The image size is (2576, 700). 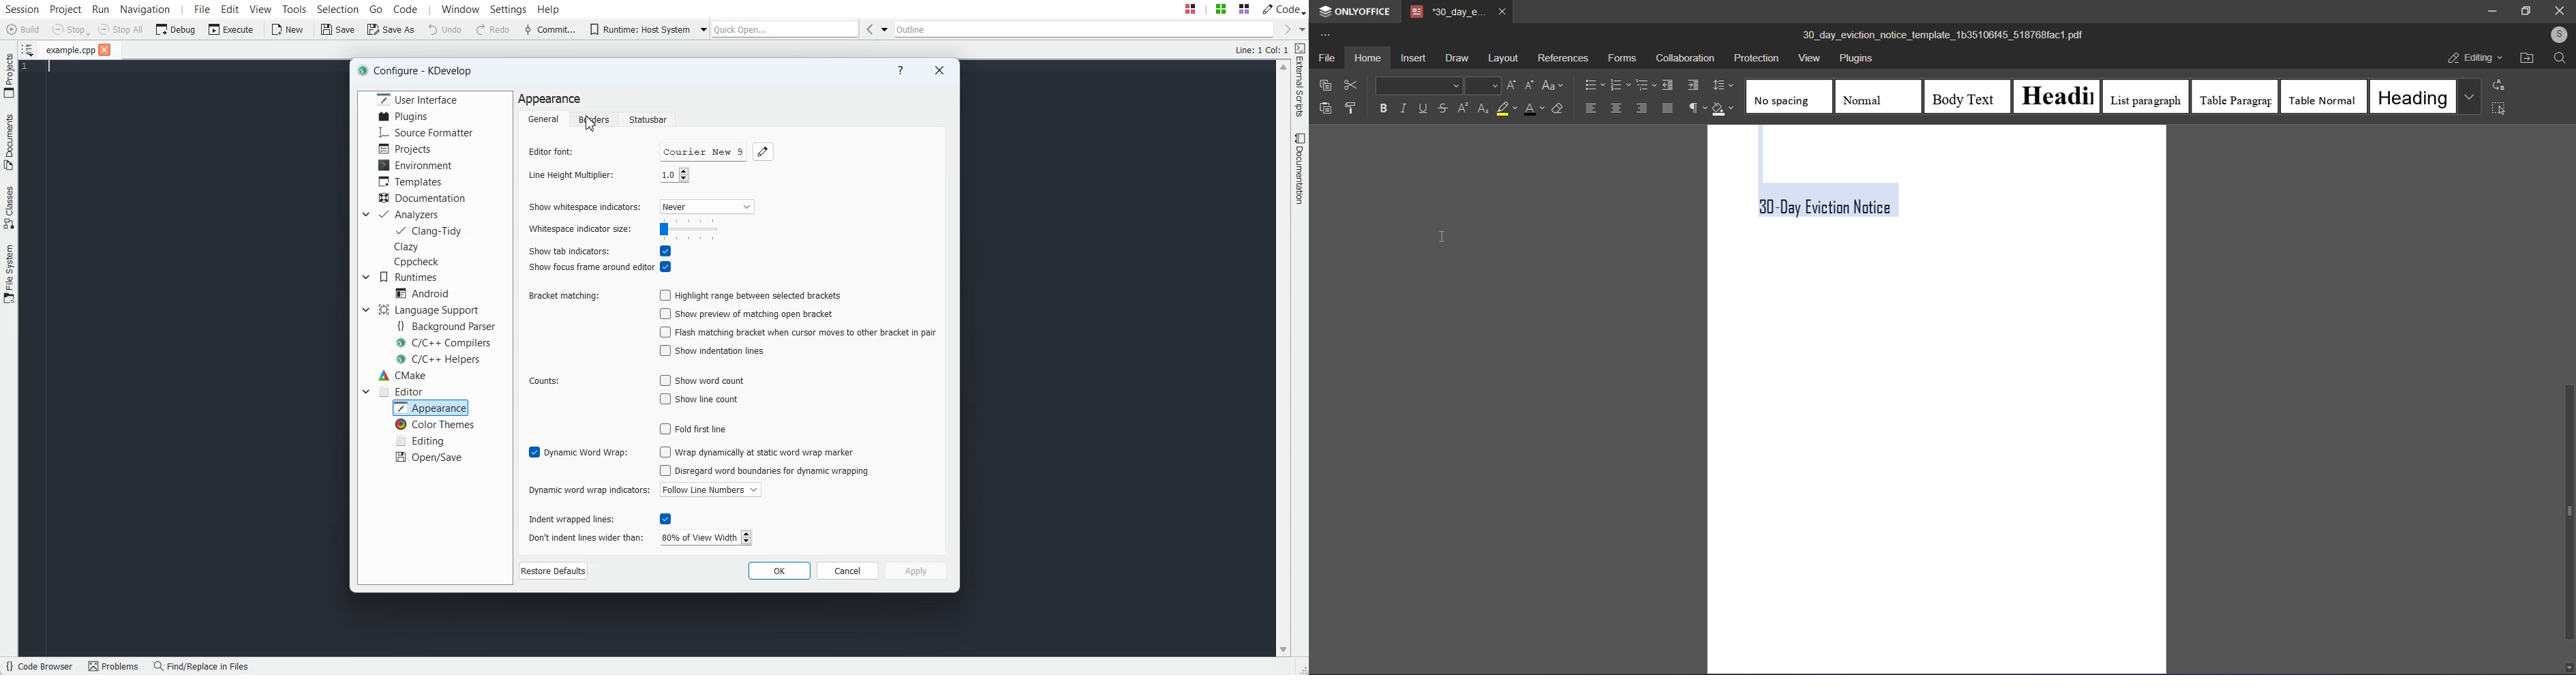 I want to click on editing, so click(x=2476, y=58).